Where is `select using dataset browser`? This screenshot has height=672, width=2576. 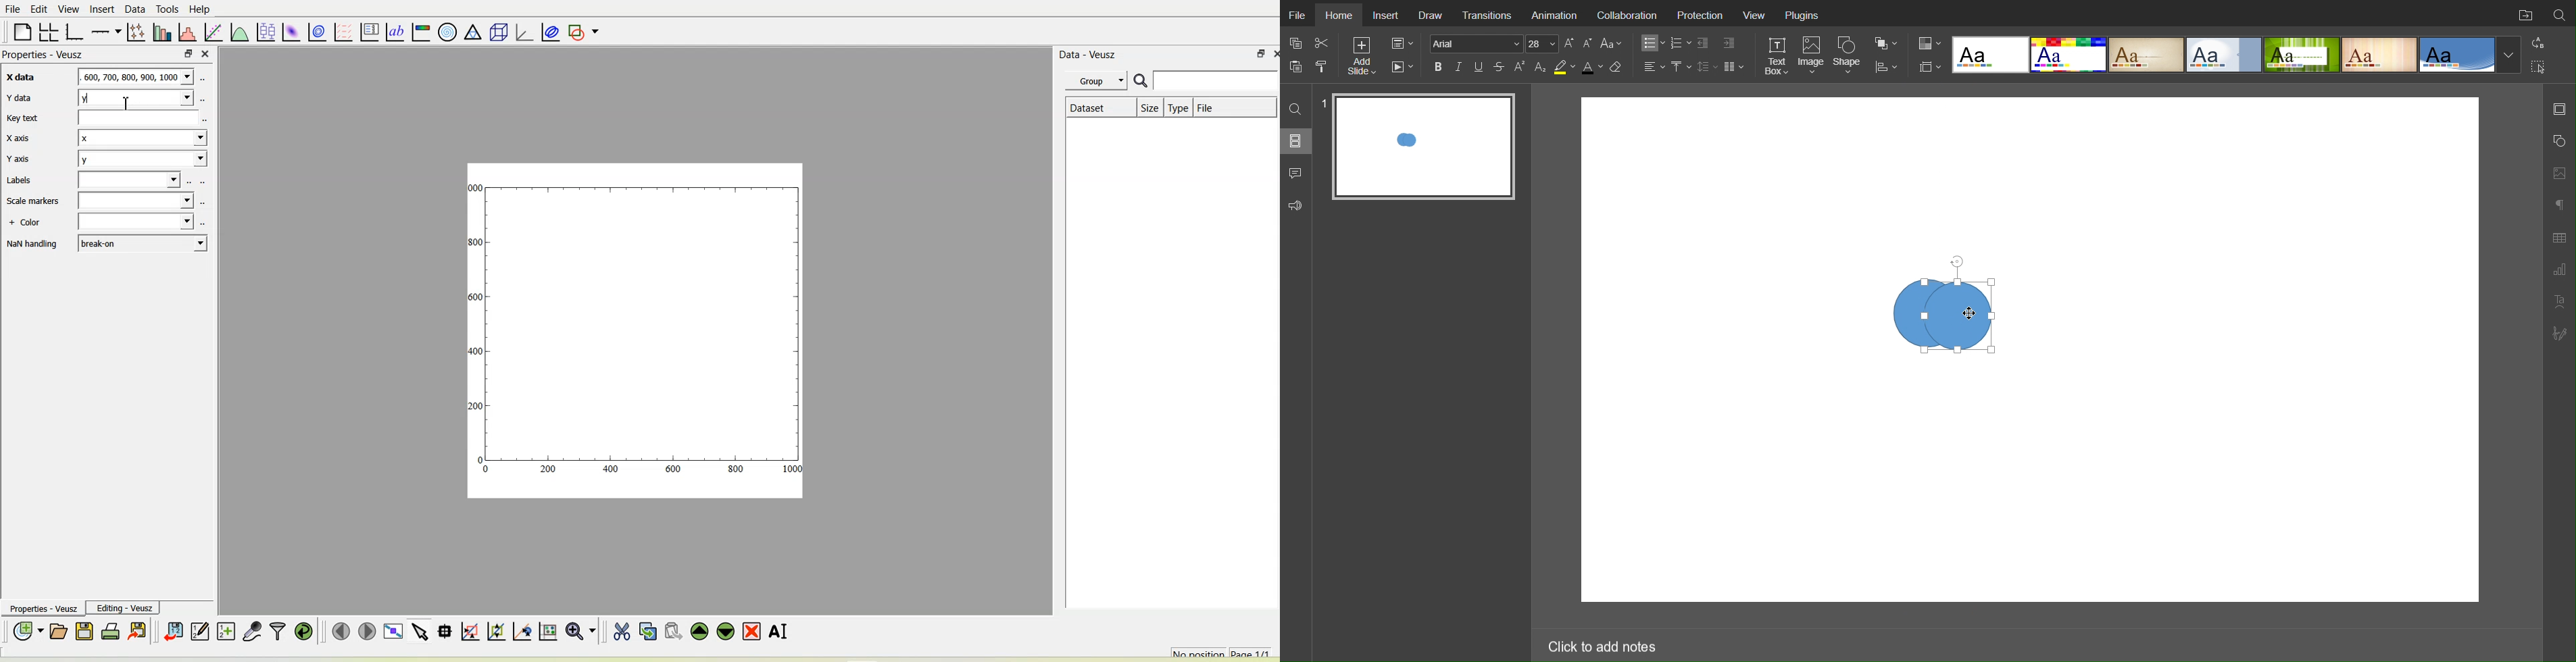
select using dataset browser is located at coordinates (203, 201).